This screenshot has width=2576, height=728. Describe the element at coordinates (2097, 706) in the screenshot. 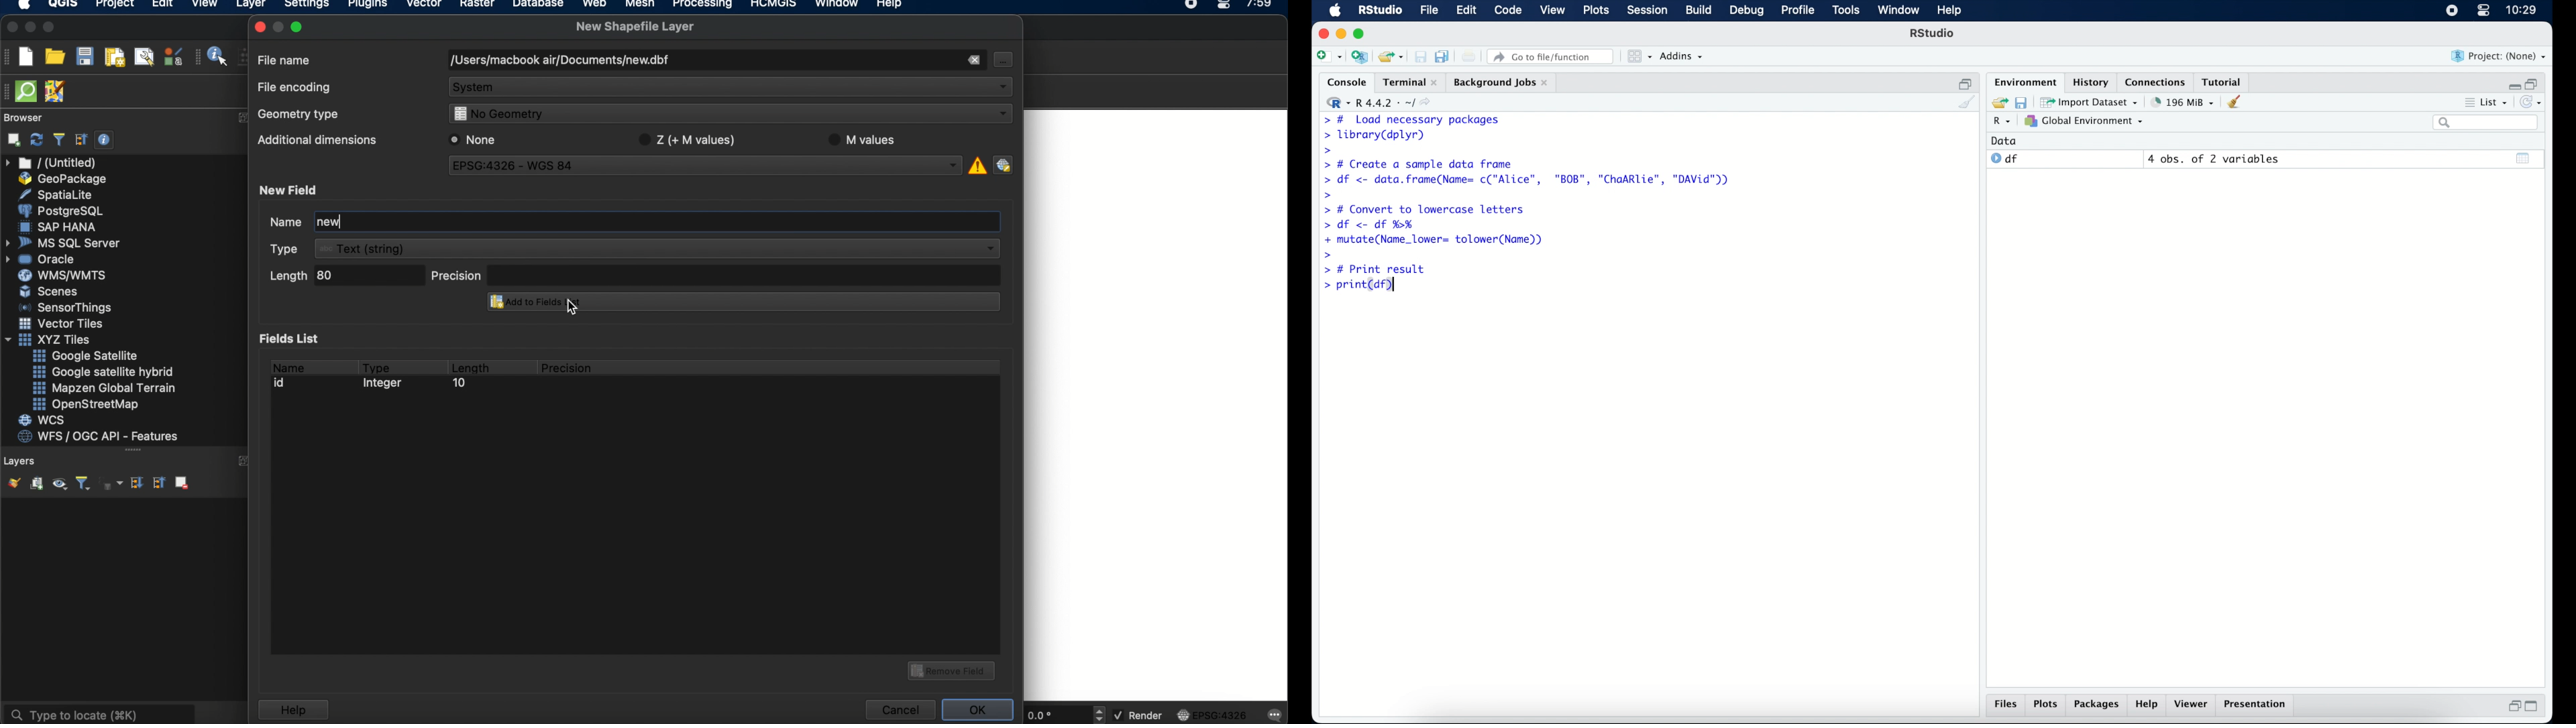

I see `packages` at that location.